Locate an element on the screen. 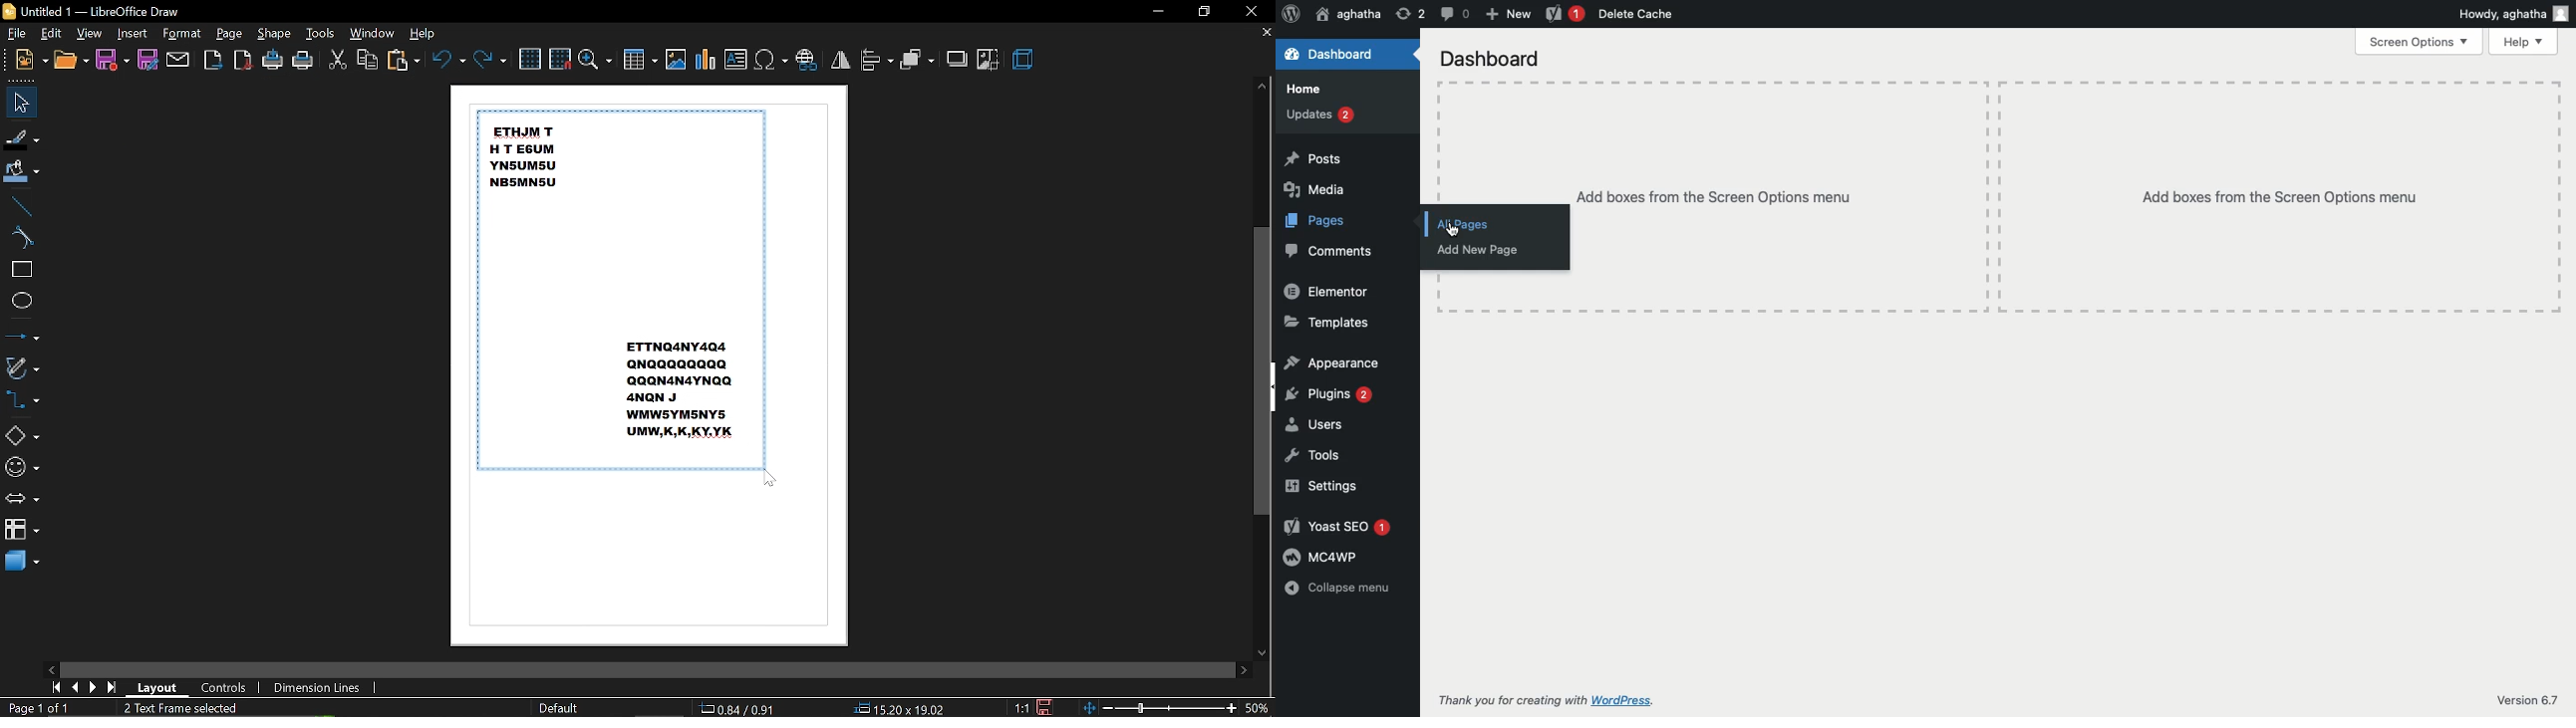 The width and height of the screenshot is (2576, 728). shadow is located at coordinates (957, 59).